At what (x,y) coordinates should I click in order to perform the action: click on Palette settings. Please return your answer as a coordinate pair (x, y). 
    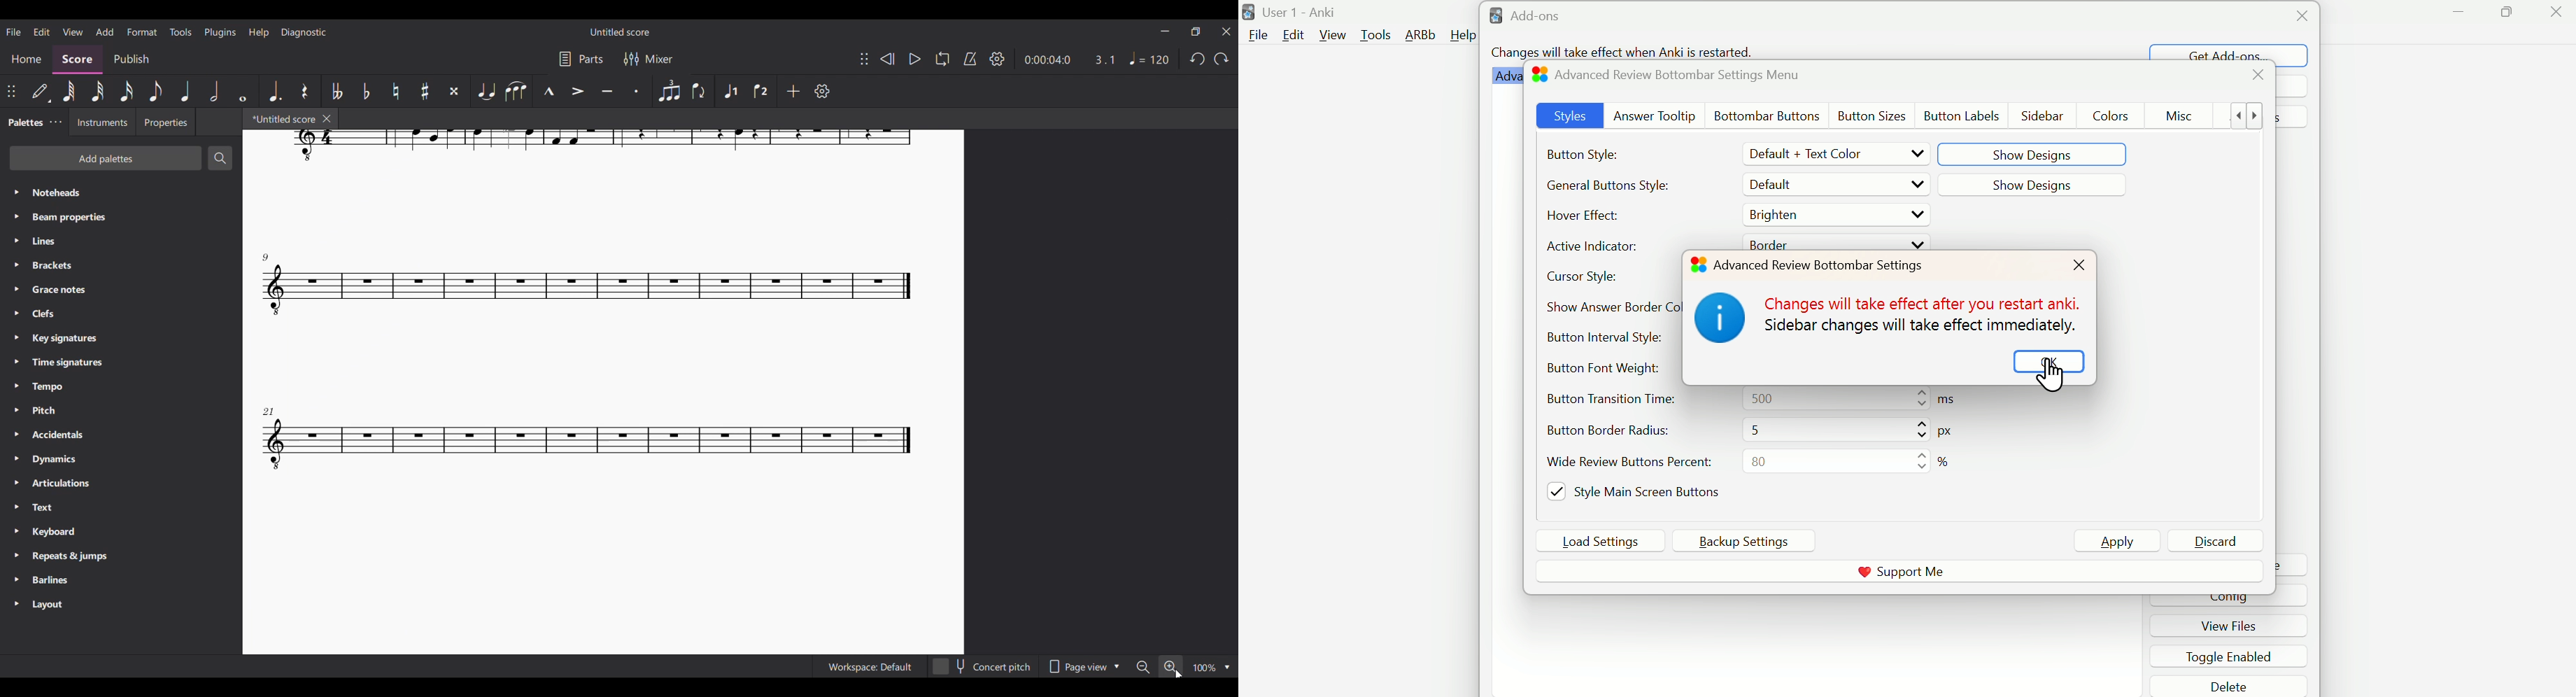
    Looking at the image, I should click on (56, 122).